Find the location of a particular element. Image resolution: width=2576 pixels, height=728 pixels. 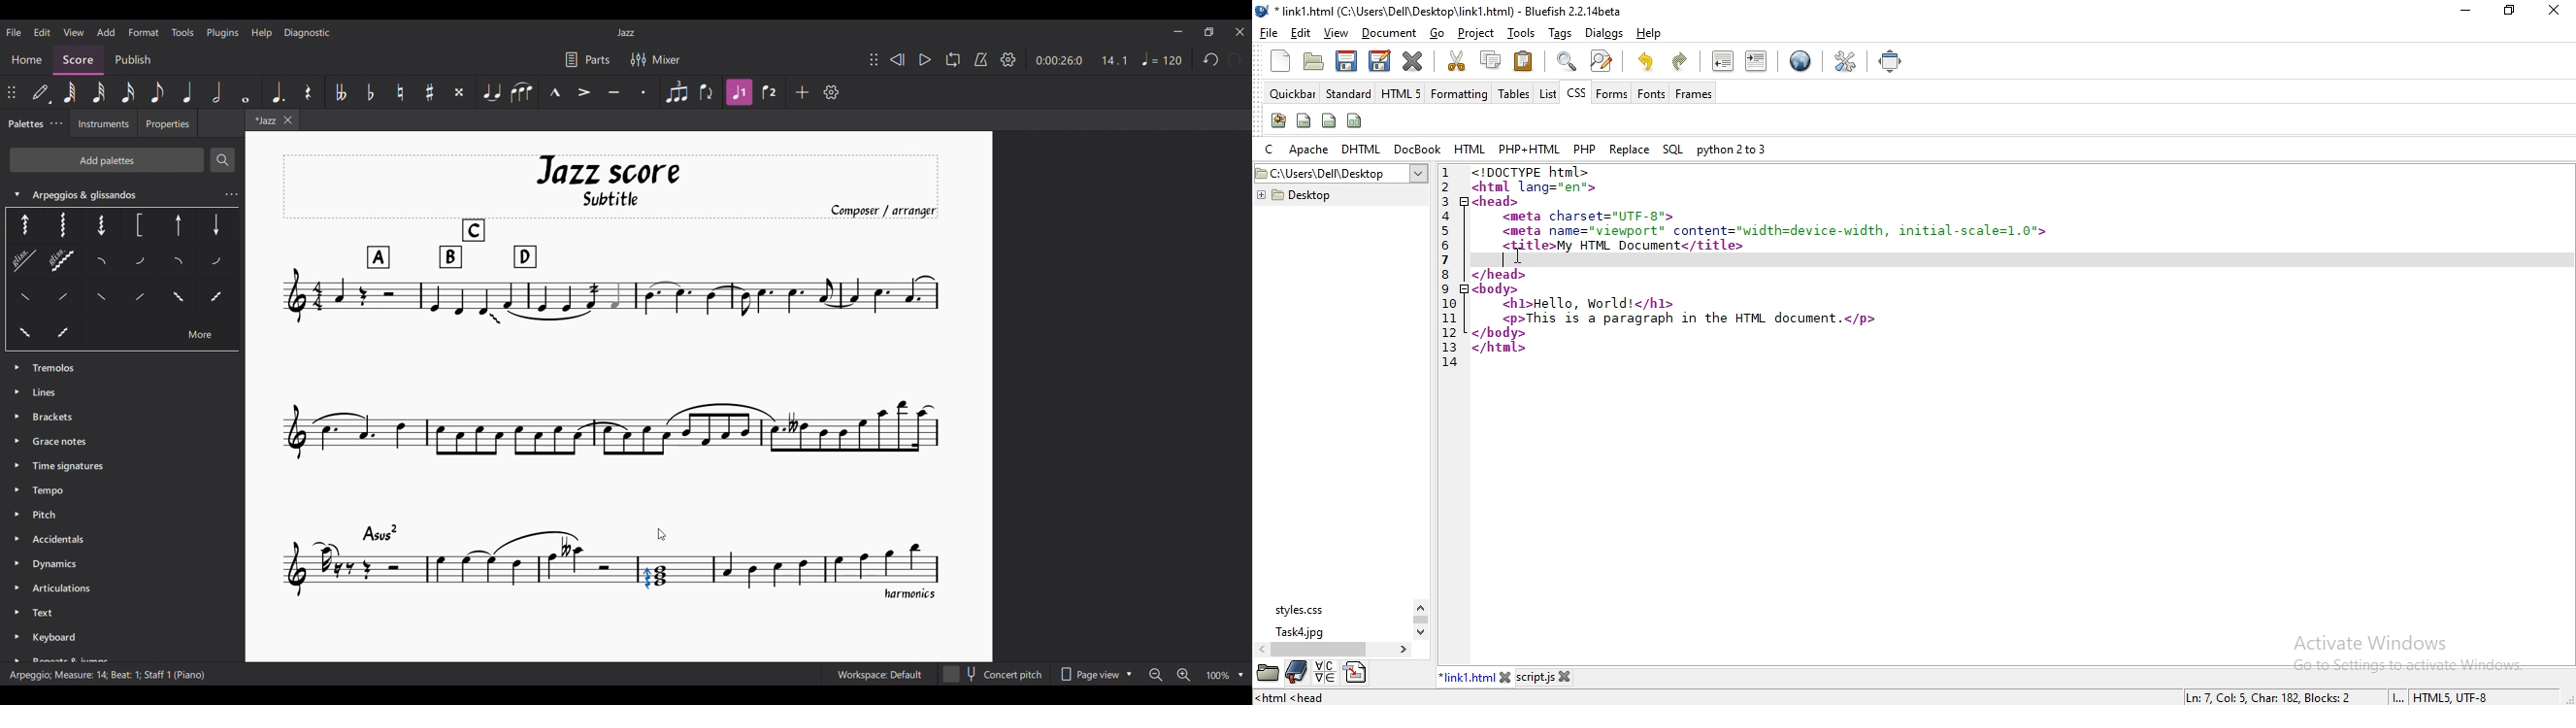

Selected option highlighted is located at coordinates (21, 226).